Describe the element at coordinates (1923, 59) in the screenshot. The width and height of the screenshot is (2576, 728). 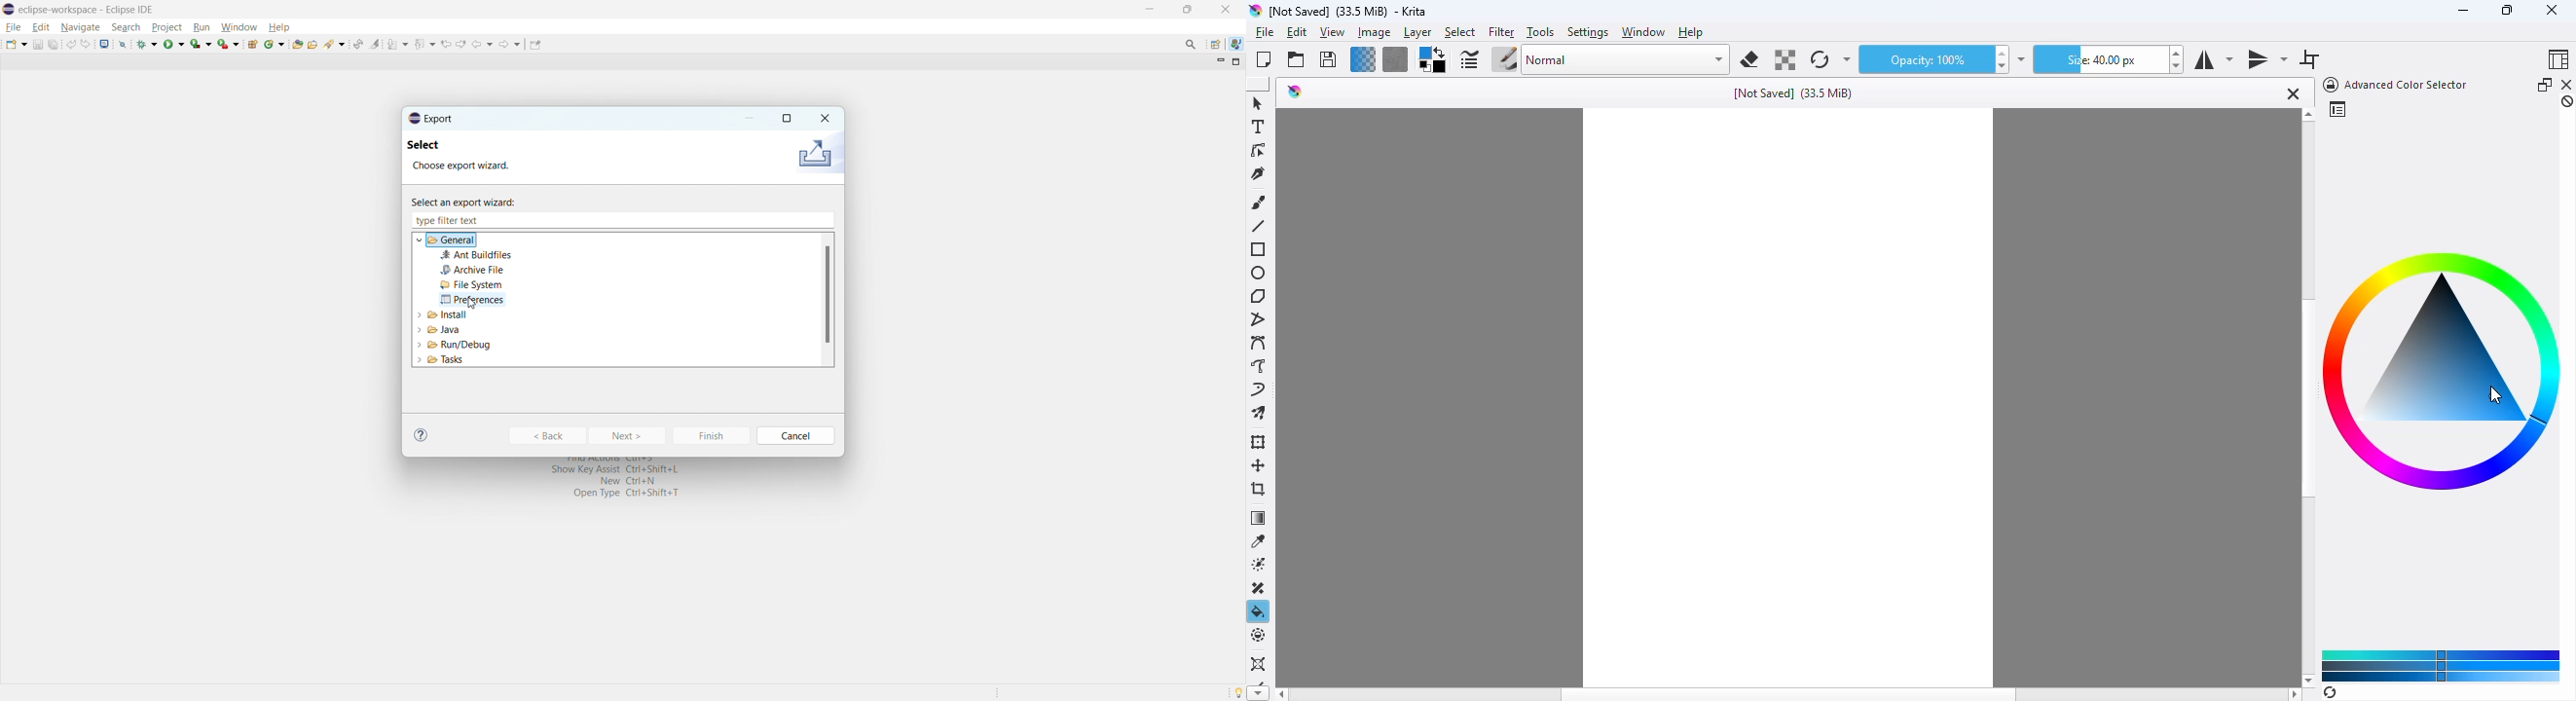
I see `opacity` at that location.